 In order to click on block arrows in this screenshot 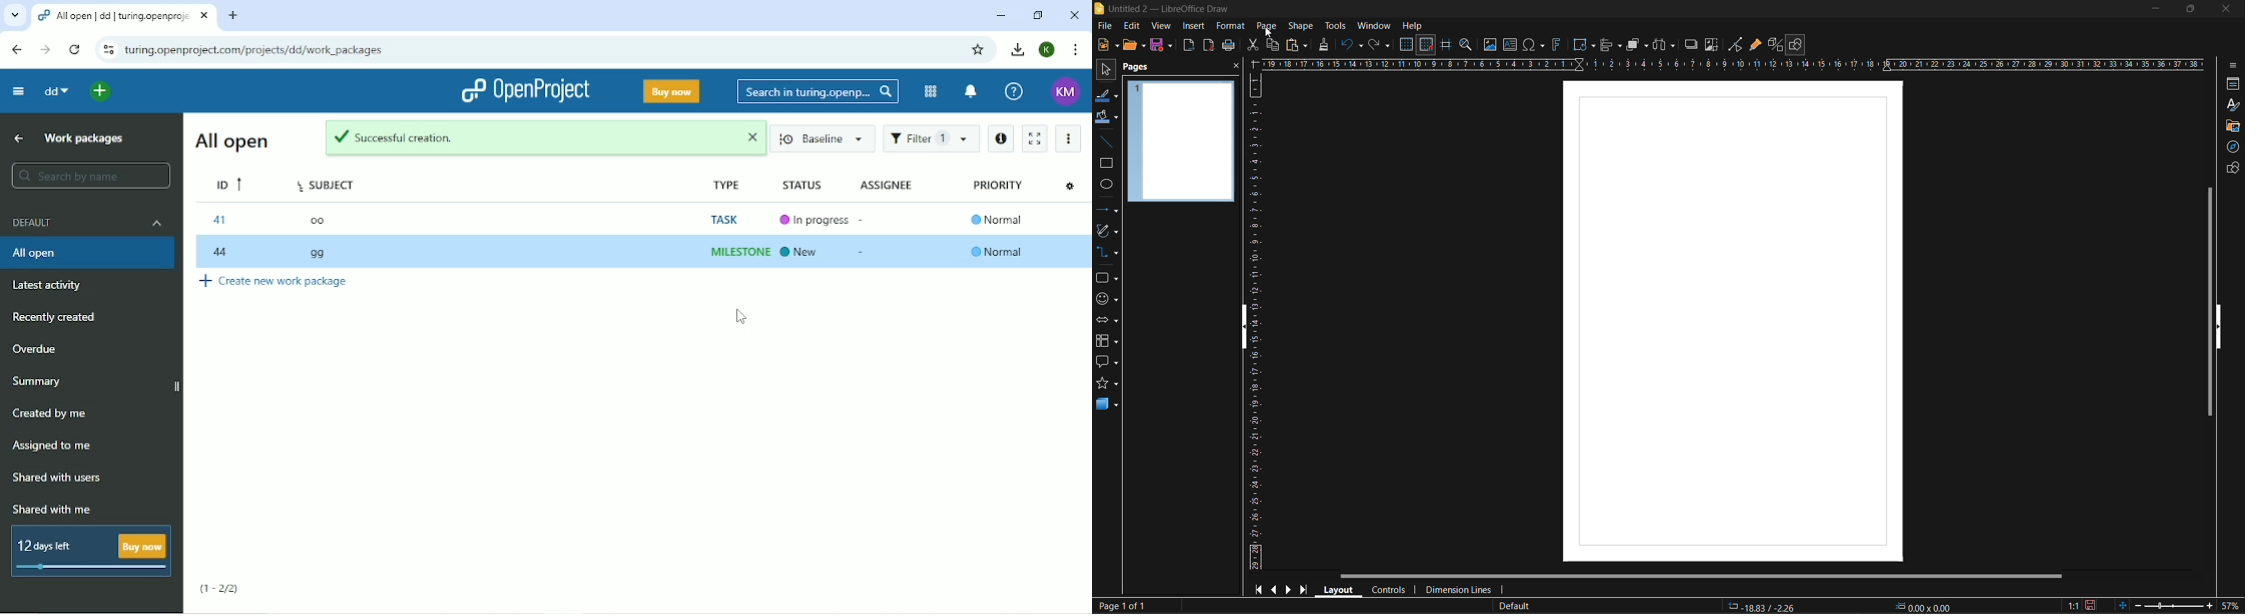, I will do `click(1107, 320)`.